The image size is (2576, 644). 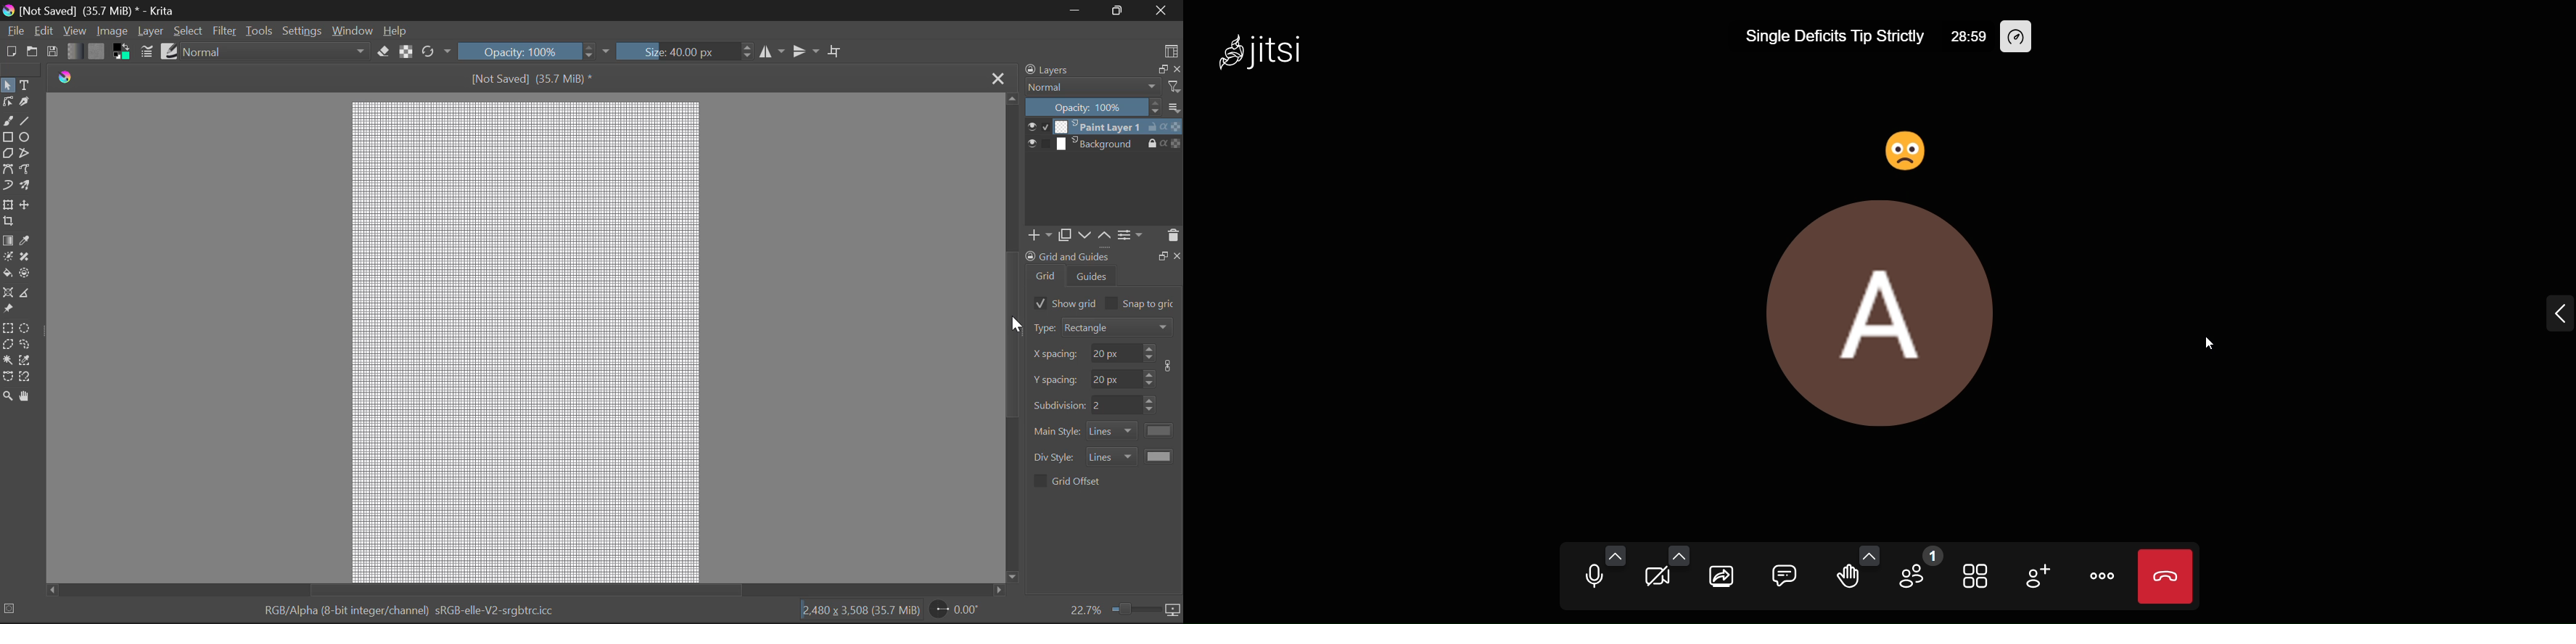 What do you see at coordinates (1115, 353) in the screenshot?
I see `spacing x` at bounding box center [1115, 353].